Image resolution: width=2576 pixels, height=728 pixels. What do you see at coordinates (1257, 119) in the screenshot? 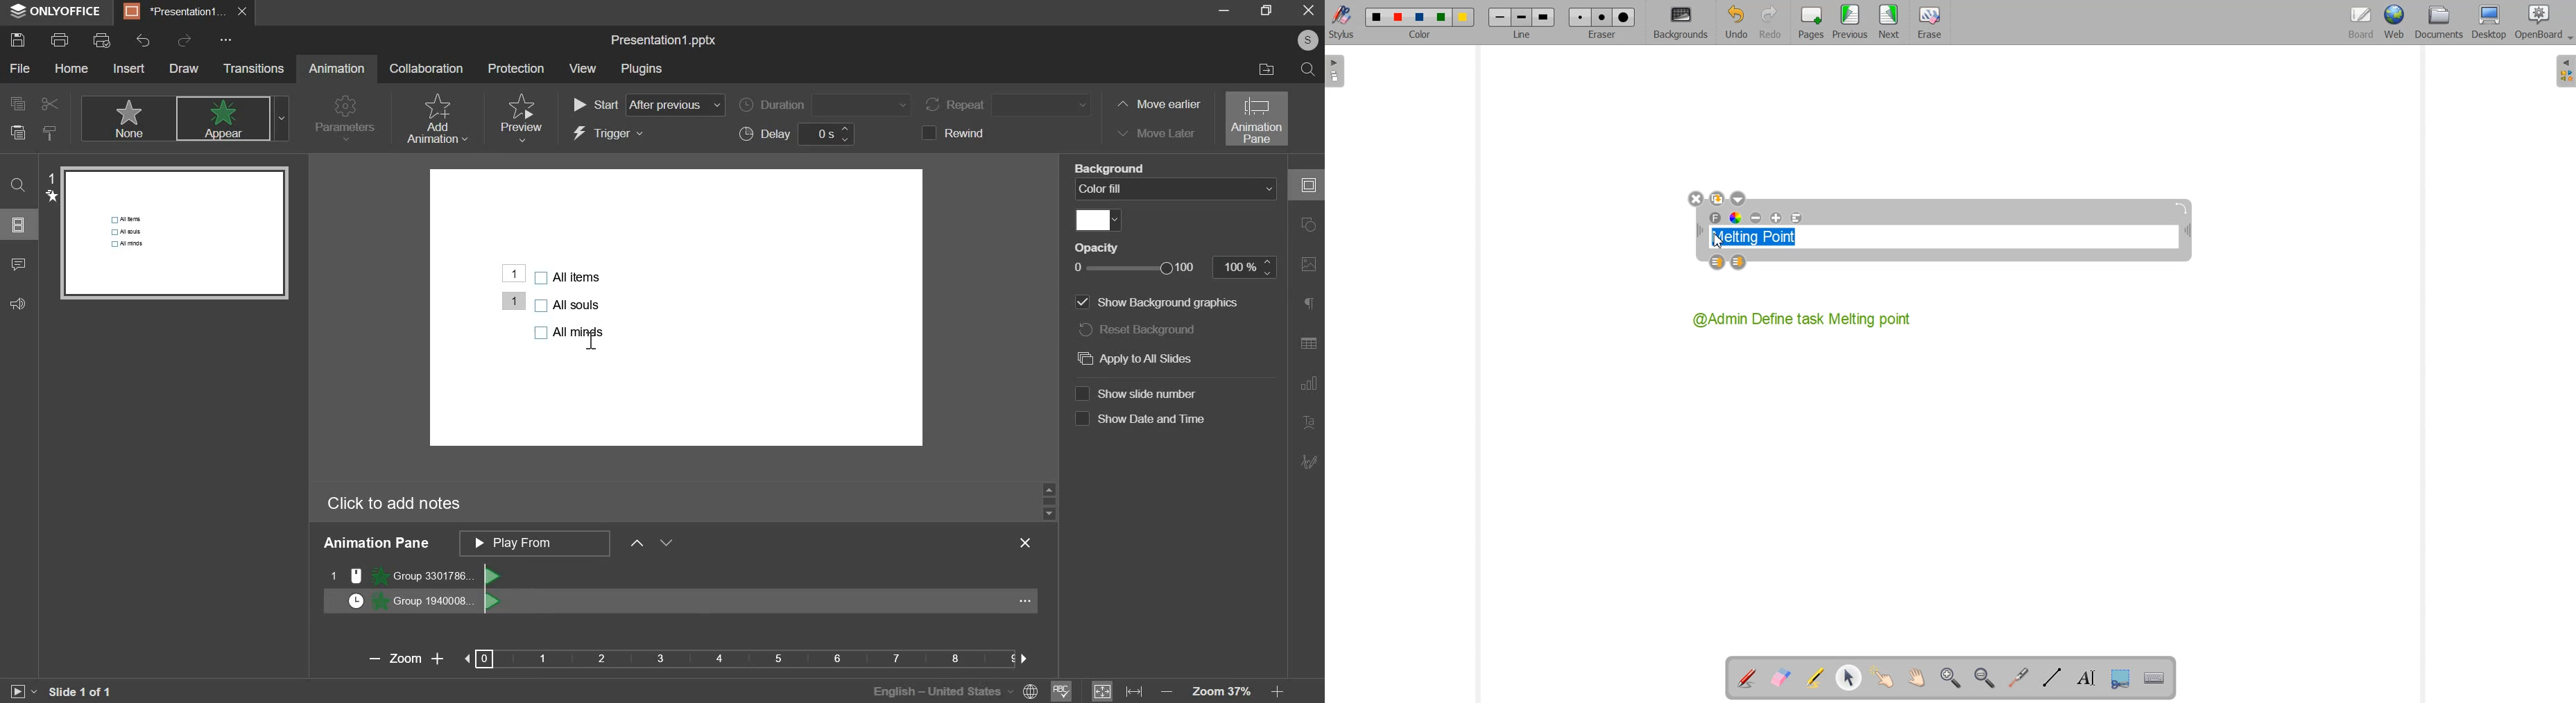
I see `animation pane` at bounding box center [1257, 119].